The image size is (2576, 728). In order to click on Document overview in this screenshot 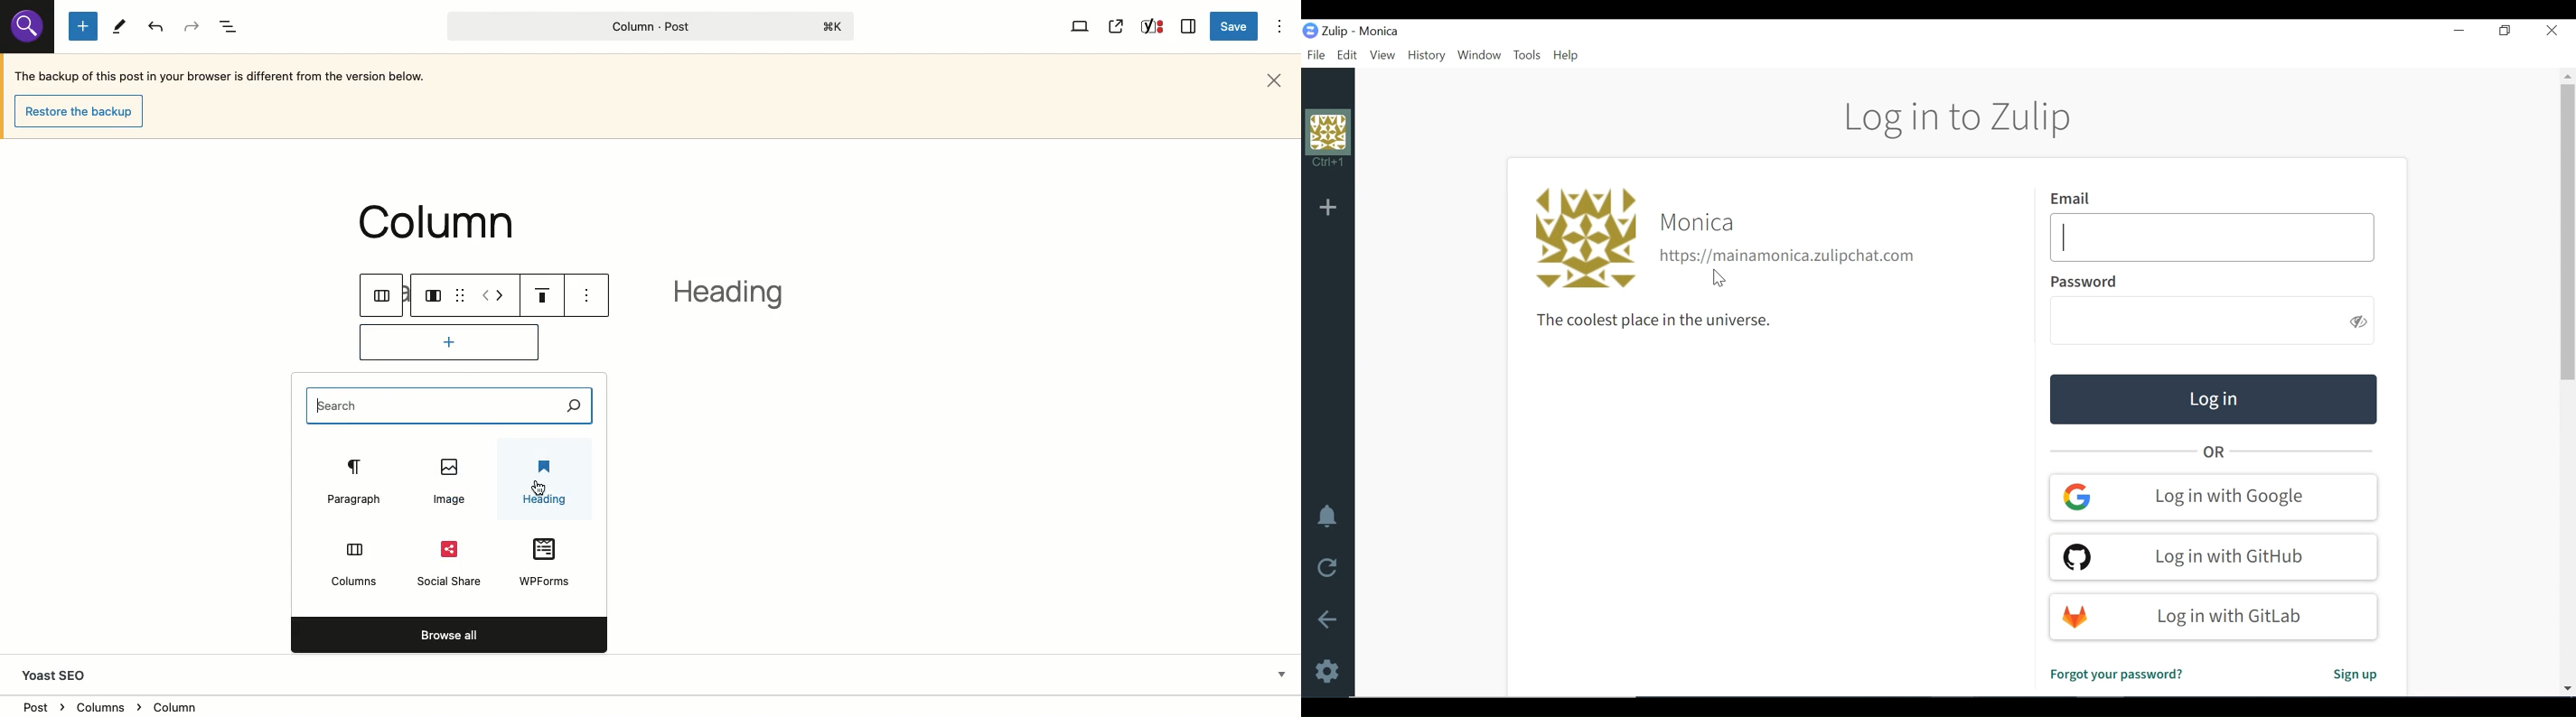, I will do `click(231, 28)`.